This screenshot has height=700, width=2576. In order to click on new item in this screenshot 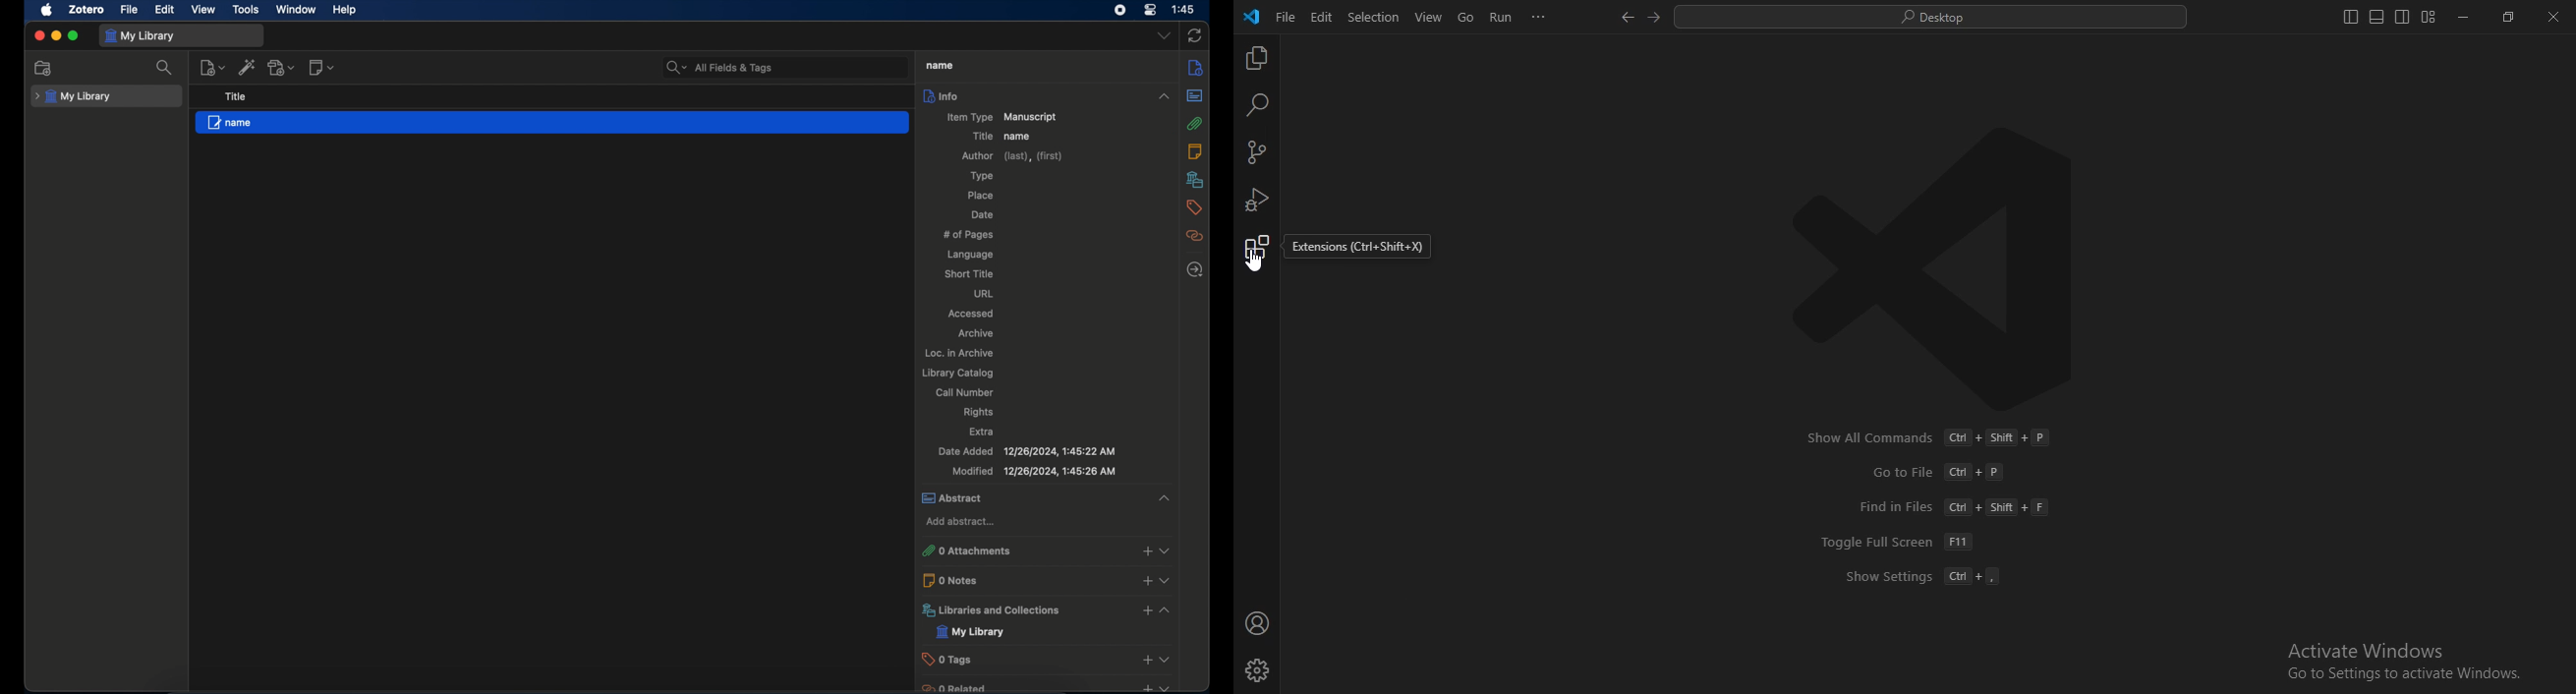, I will do `click(212, 67)`.